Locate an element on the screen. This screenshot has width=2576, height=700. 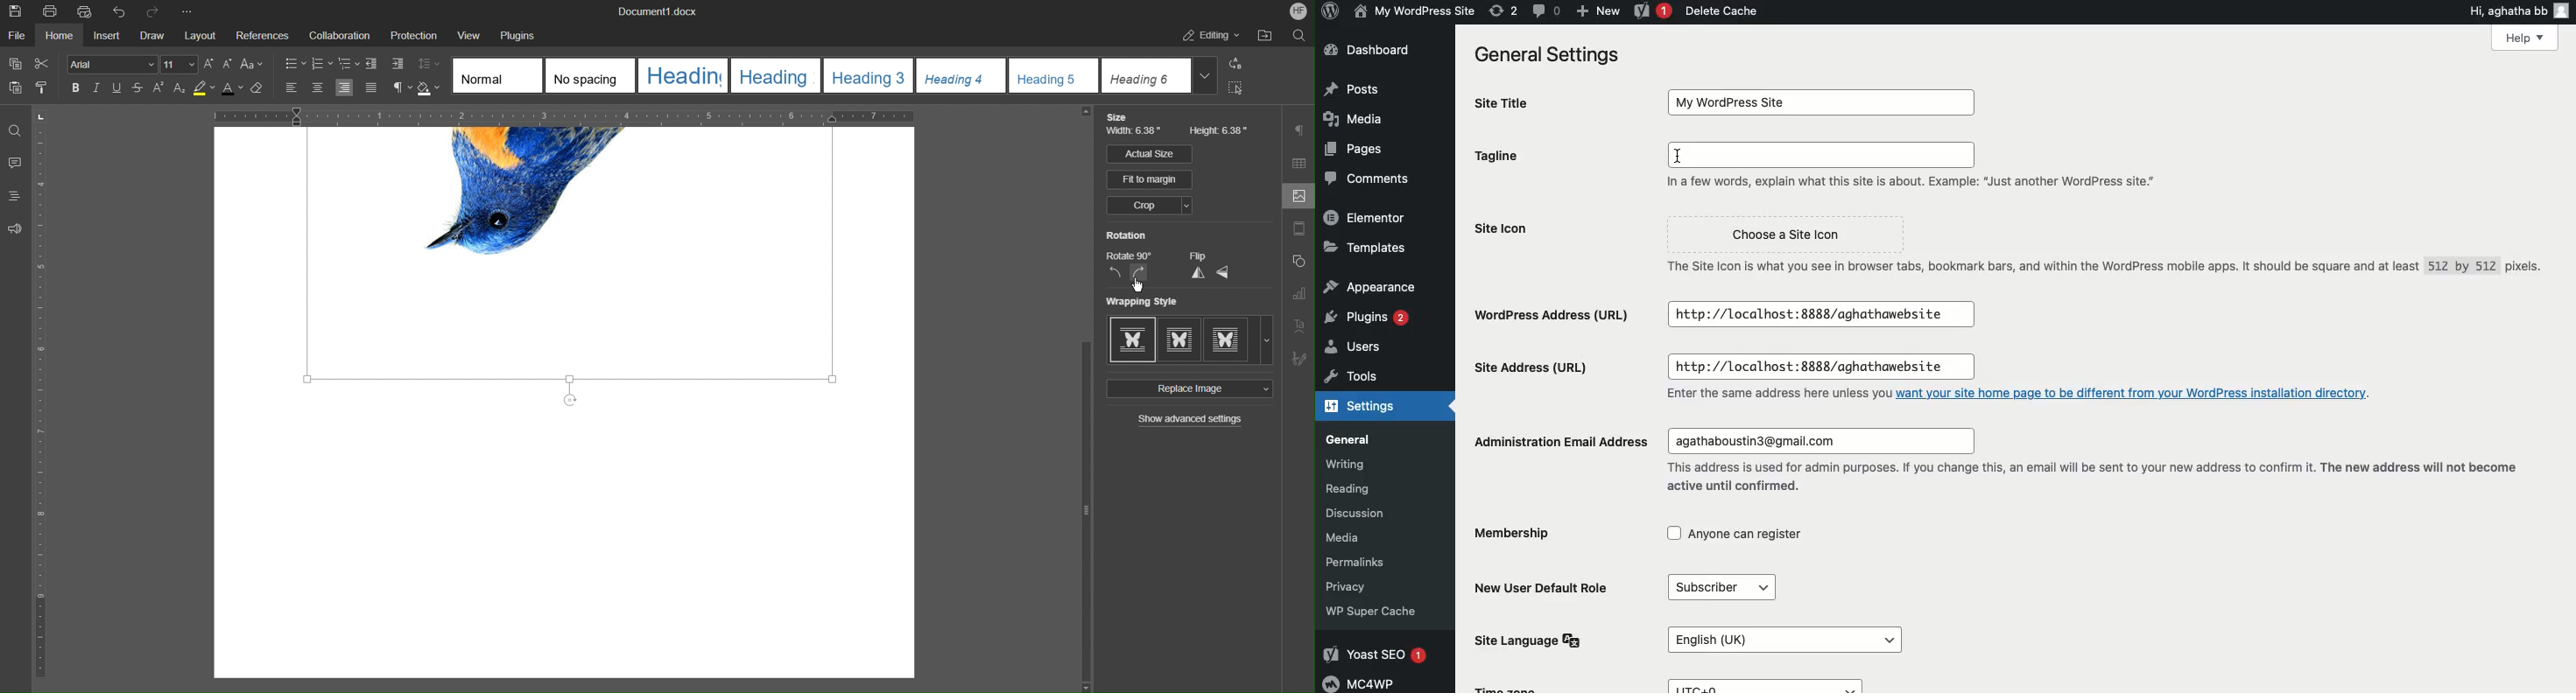
Rotate CCW is located at coordinates (1118, 273).